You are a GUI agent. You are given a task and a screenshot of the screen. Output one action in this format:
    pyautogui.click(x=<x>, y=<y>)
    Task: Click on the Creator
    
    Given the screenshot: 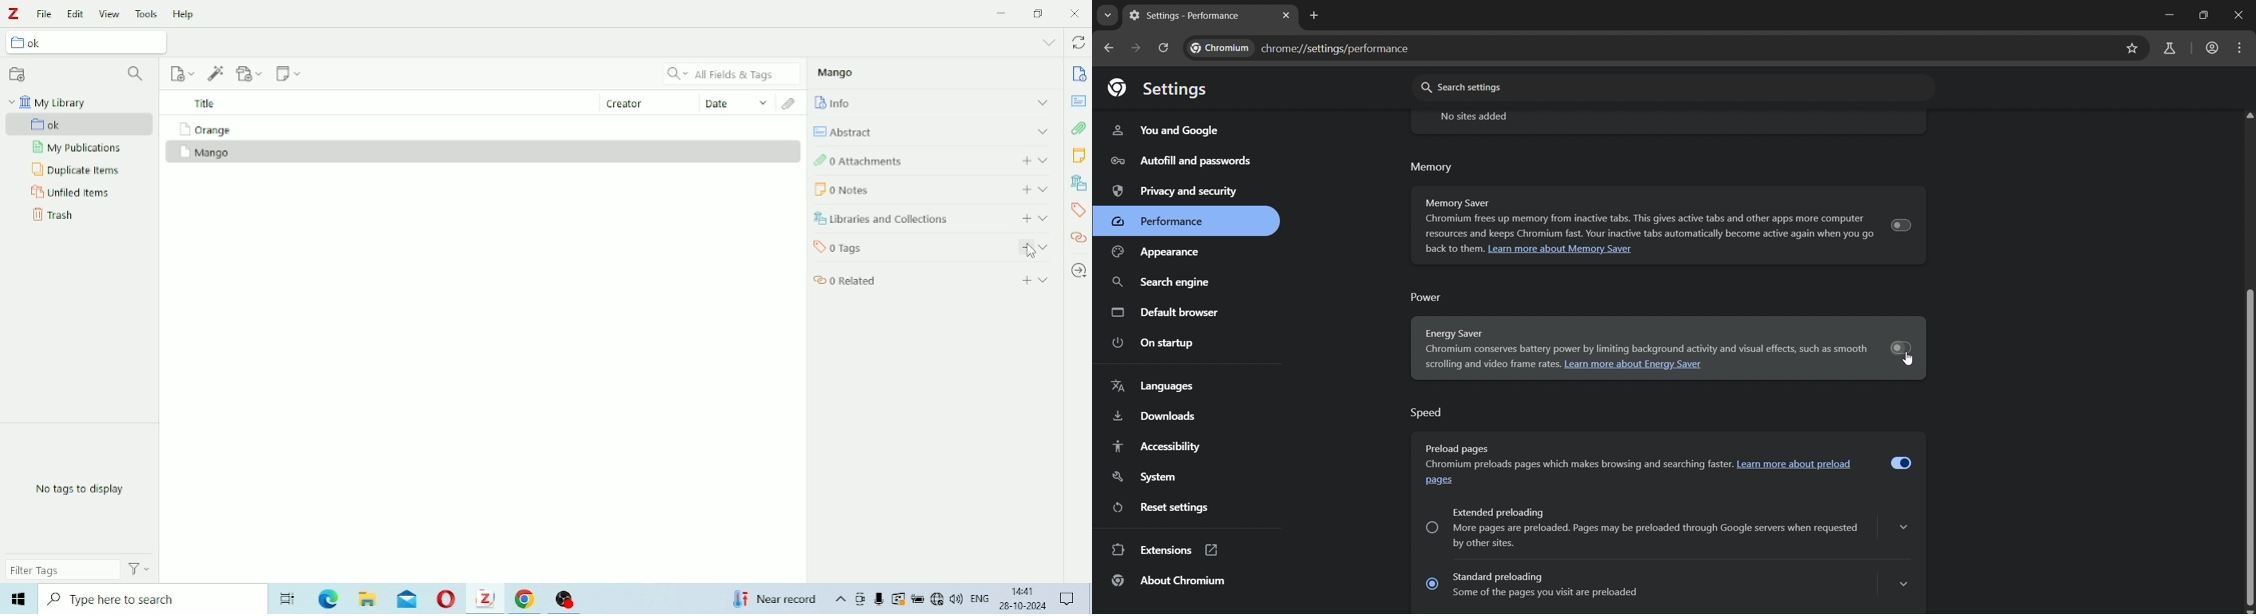 What is the action you would take?
    pyautogui.click(x=649, y=101)
    